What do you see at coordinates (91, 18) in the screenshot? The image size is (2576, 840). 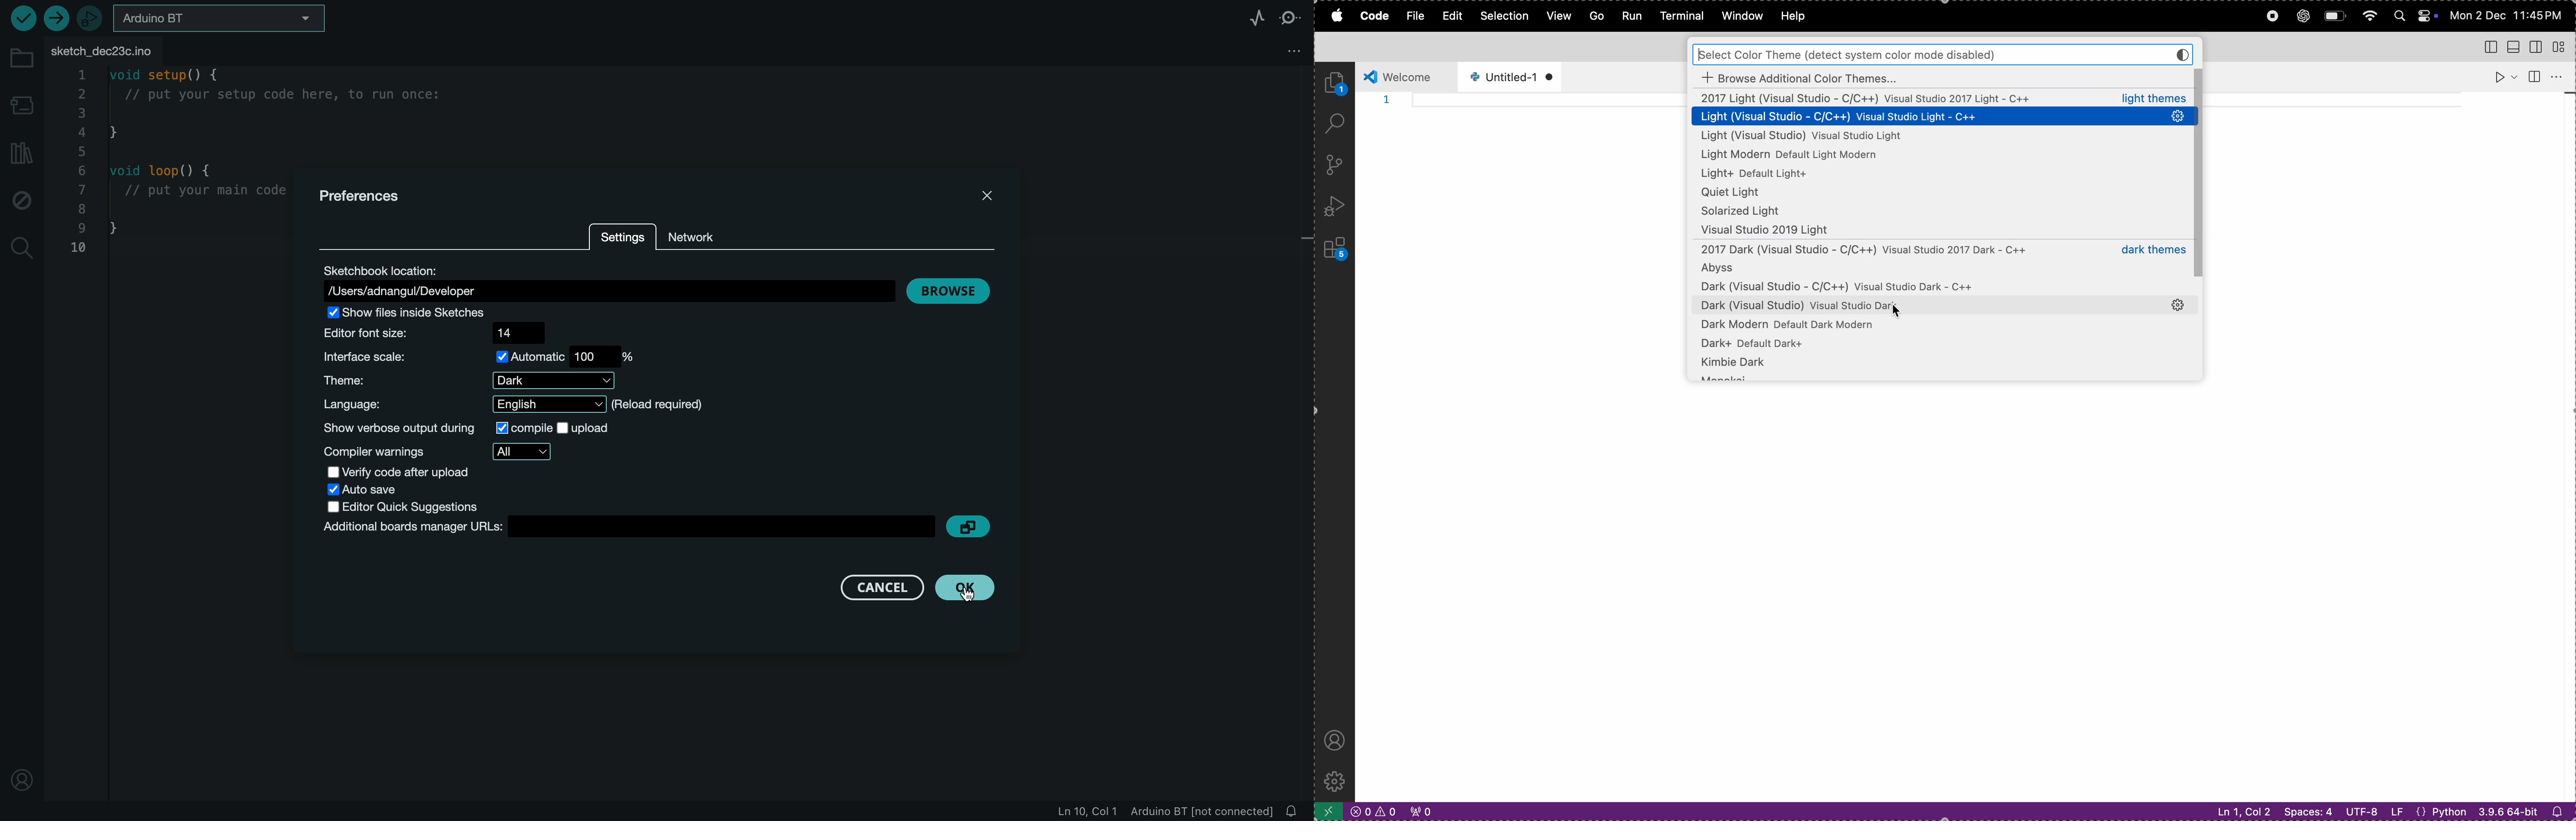 I see `debugger` at bounding box center [91, 18].